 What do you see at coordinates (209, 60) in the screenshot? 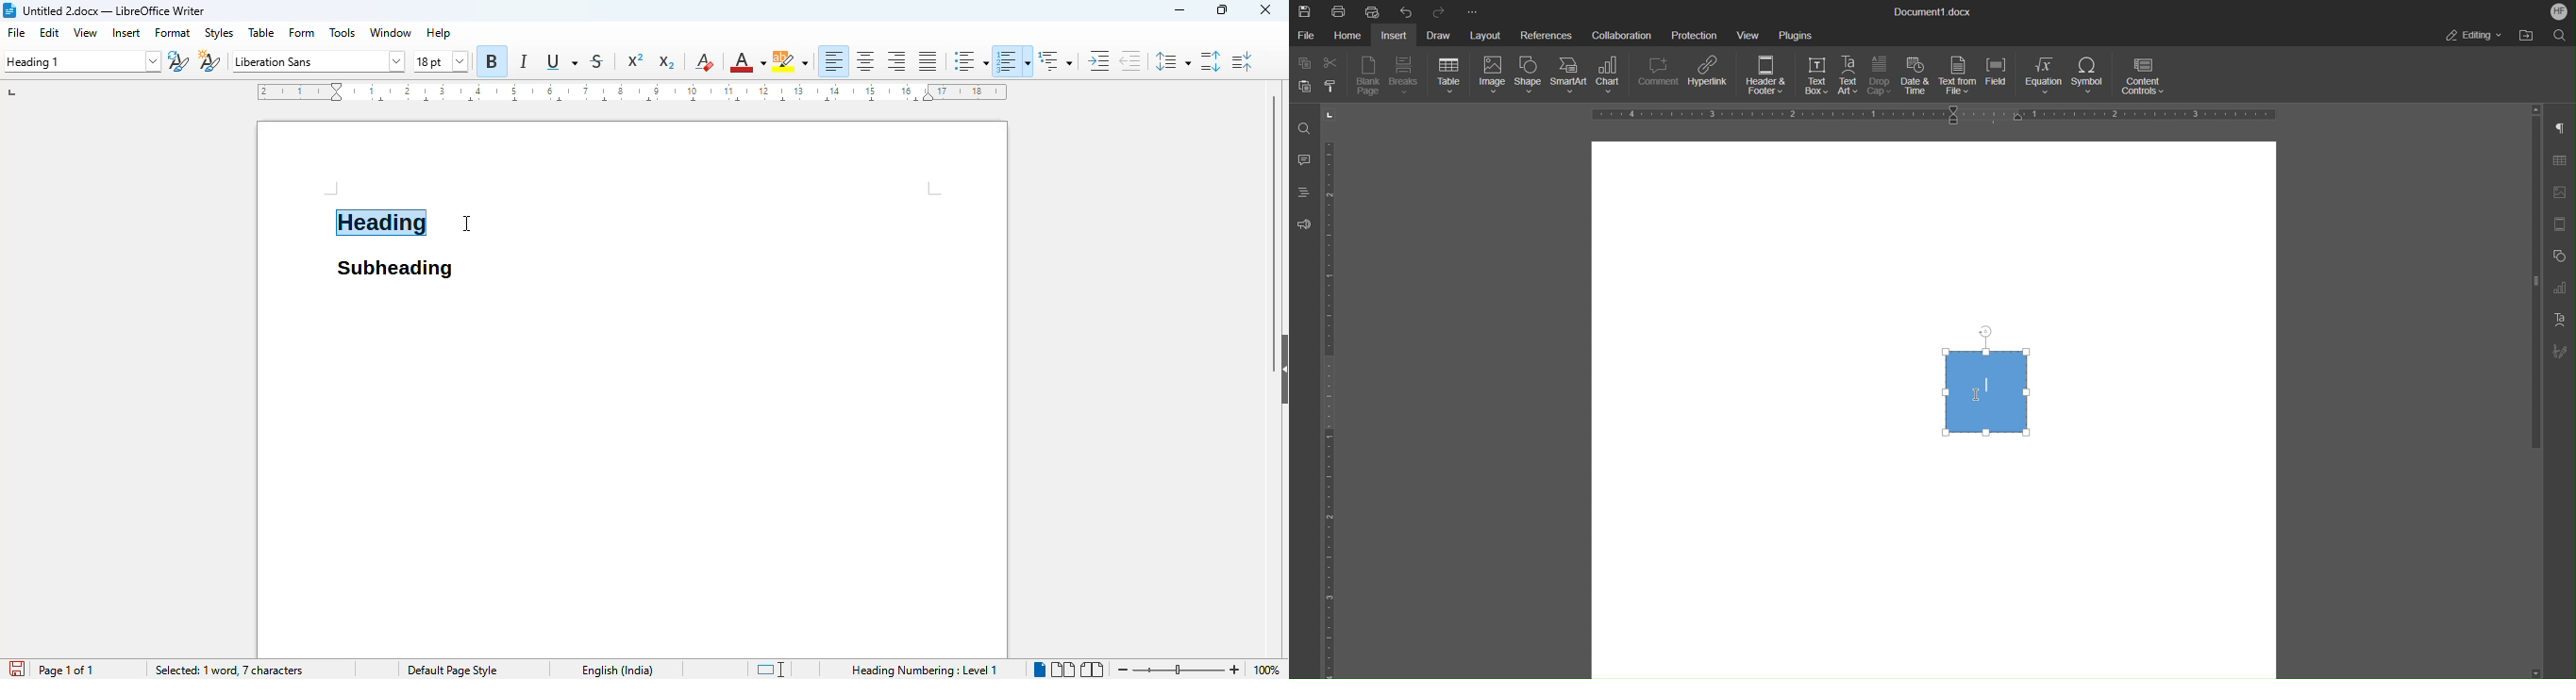
I see `new style from selection` at bounding box center [209, 60].